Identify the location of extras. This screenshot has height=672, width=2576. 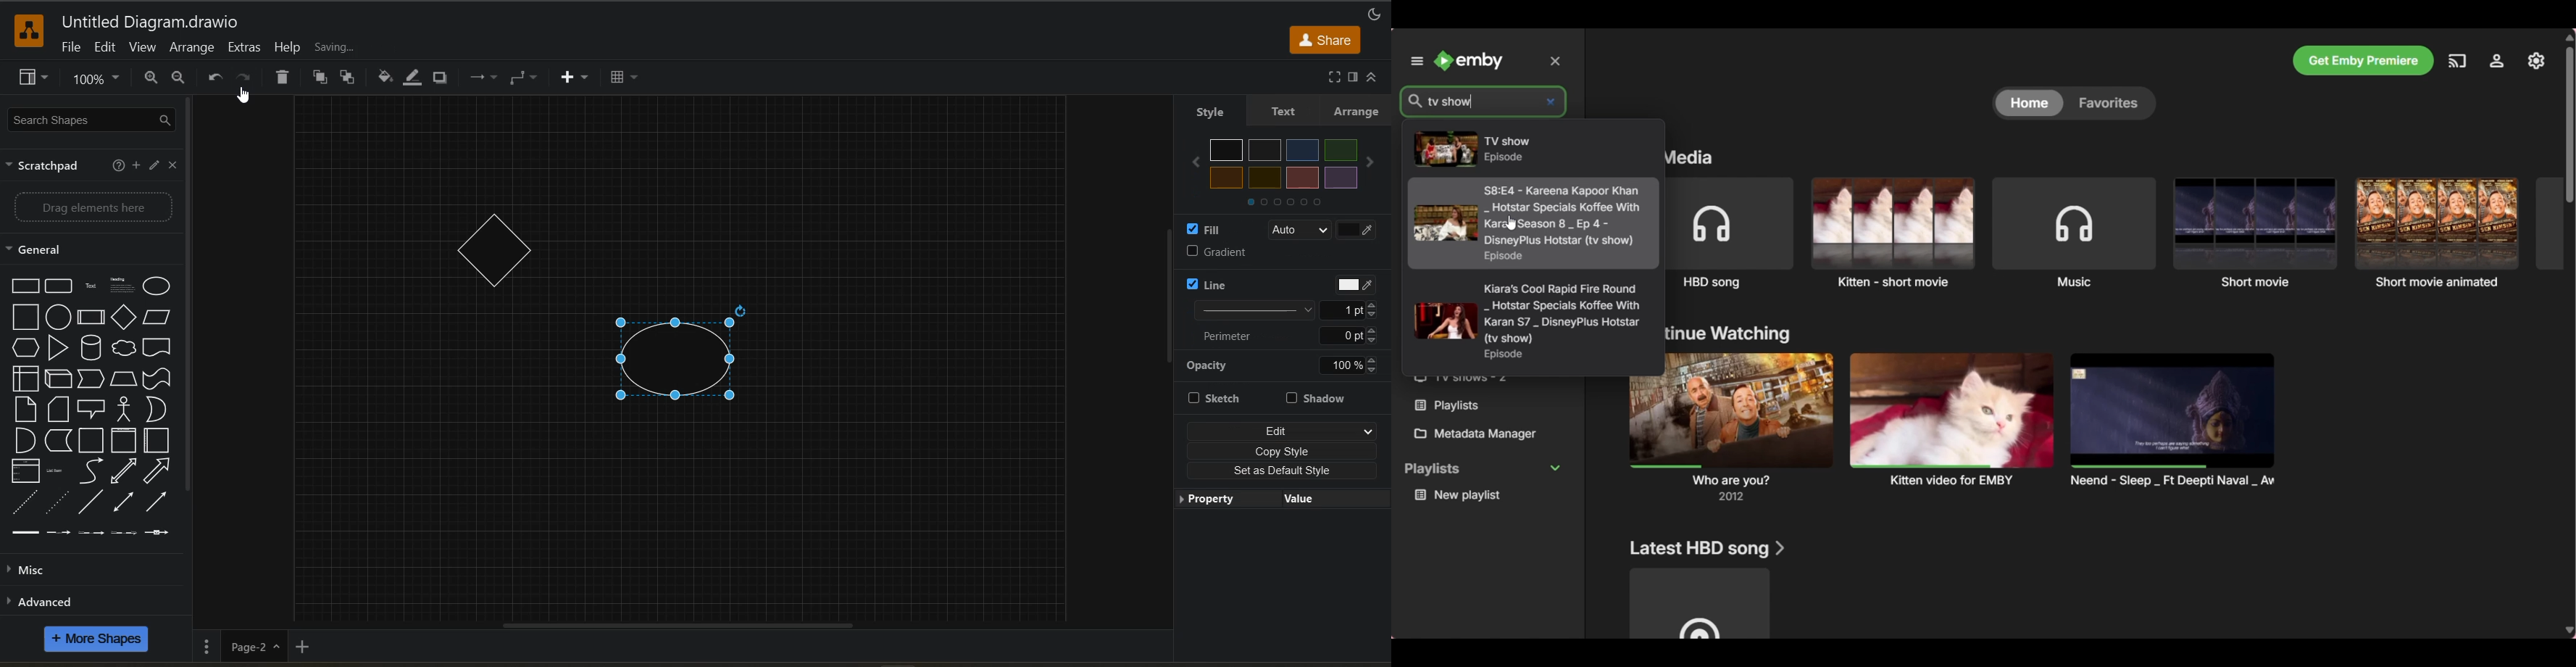
(246, 48).